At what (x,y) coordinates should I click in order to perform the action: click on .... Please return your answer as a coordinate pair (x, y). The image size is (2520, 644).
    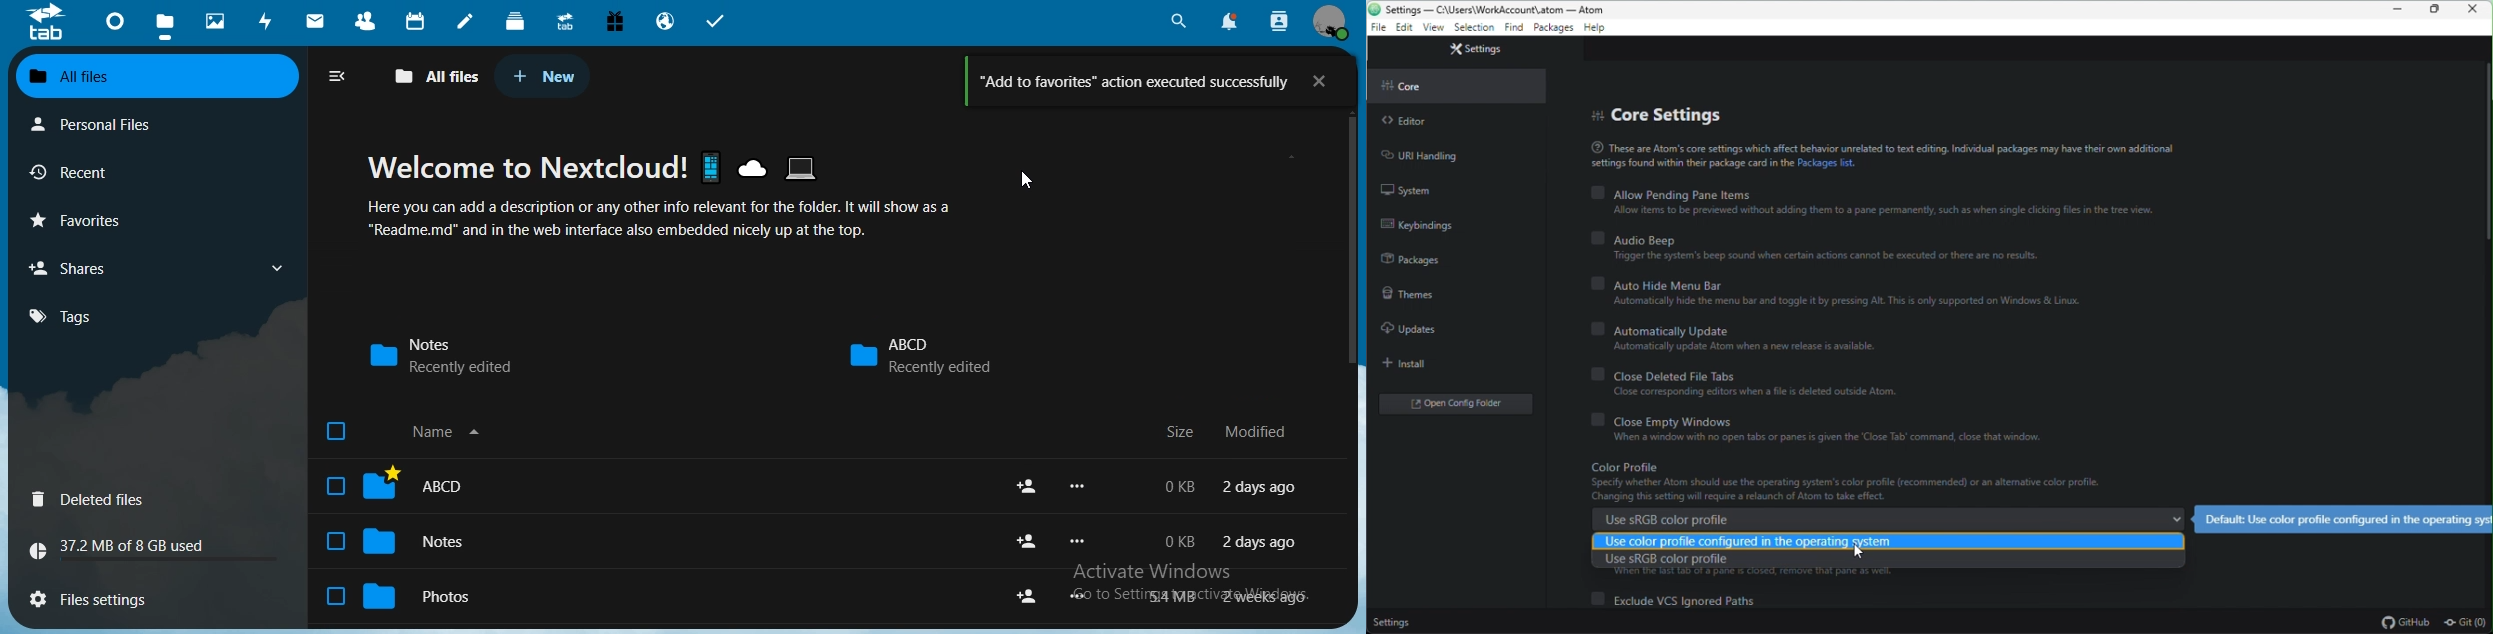
    Looking at the image, I should click on (1077, 487).